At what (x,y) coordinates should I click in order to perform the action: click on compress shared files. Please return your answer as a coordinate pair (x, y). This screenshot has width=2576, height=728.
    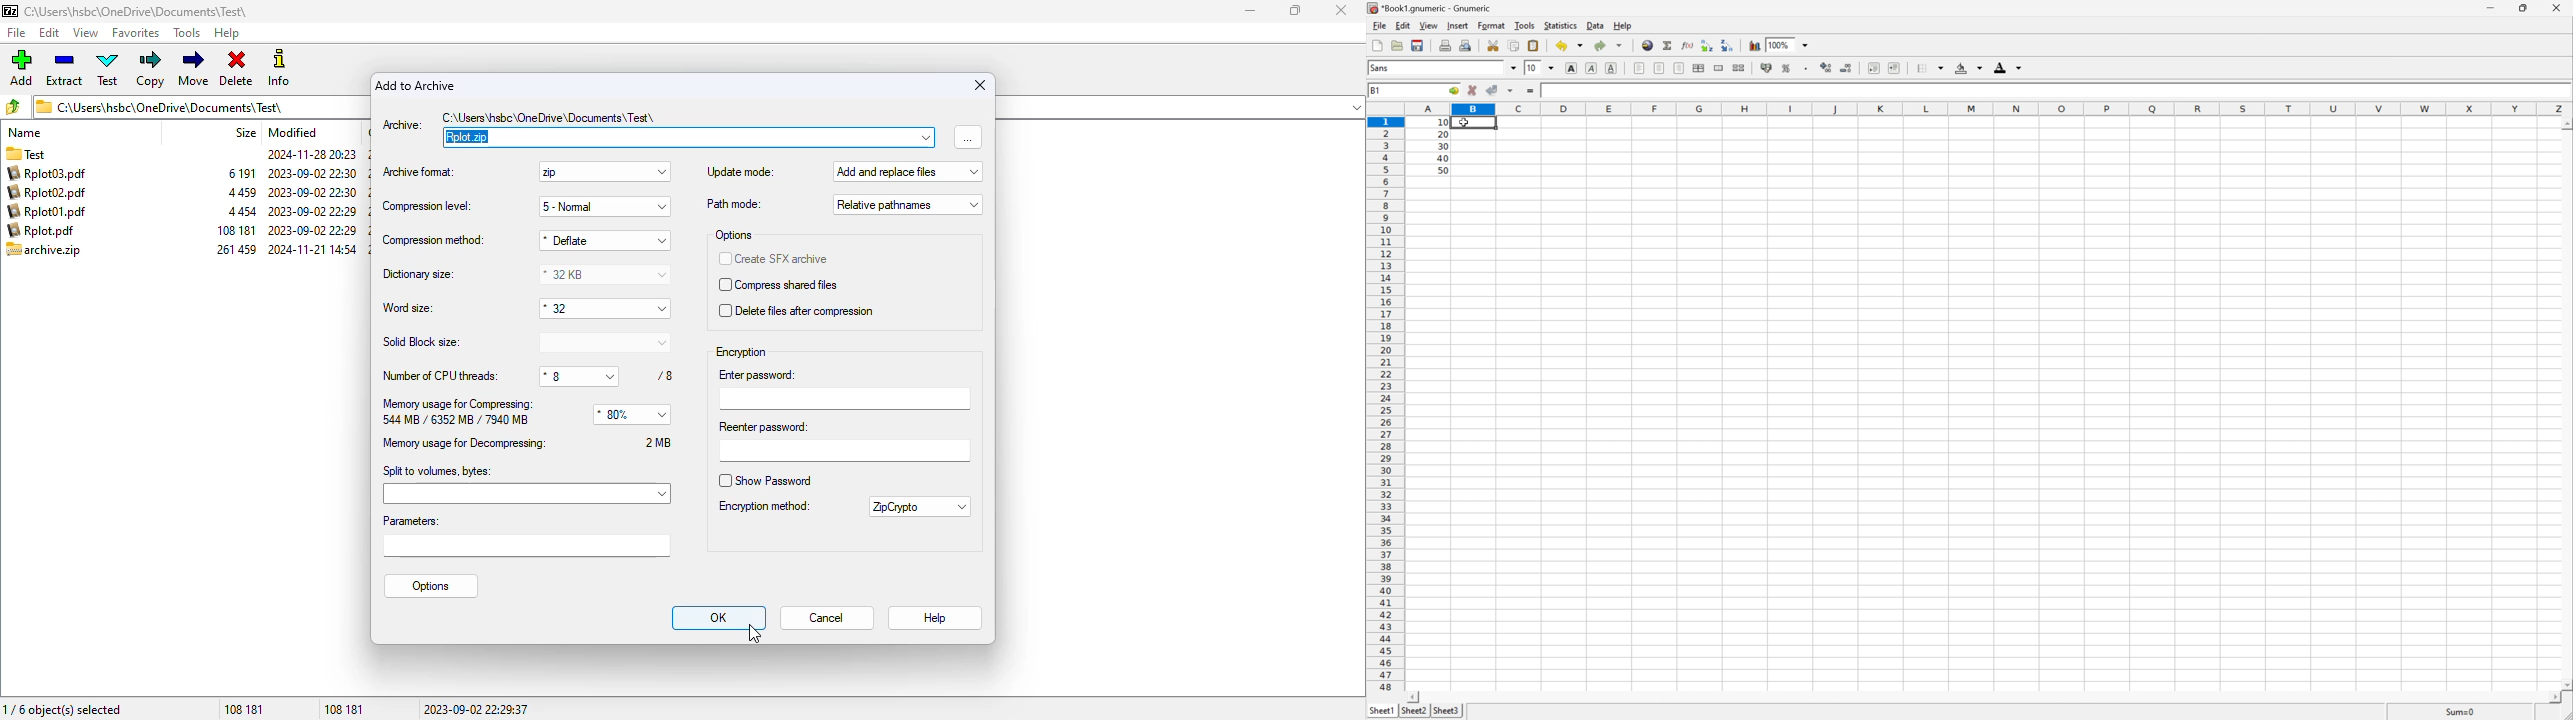
    Looking at the image, I should click on (779, 285).